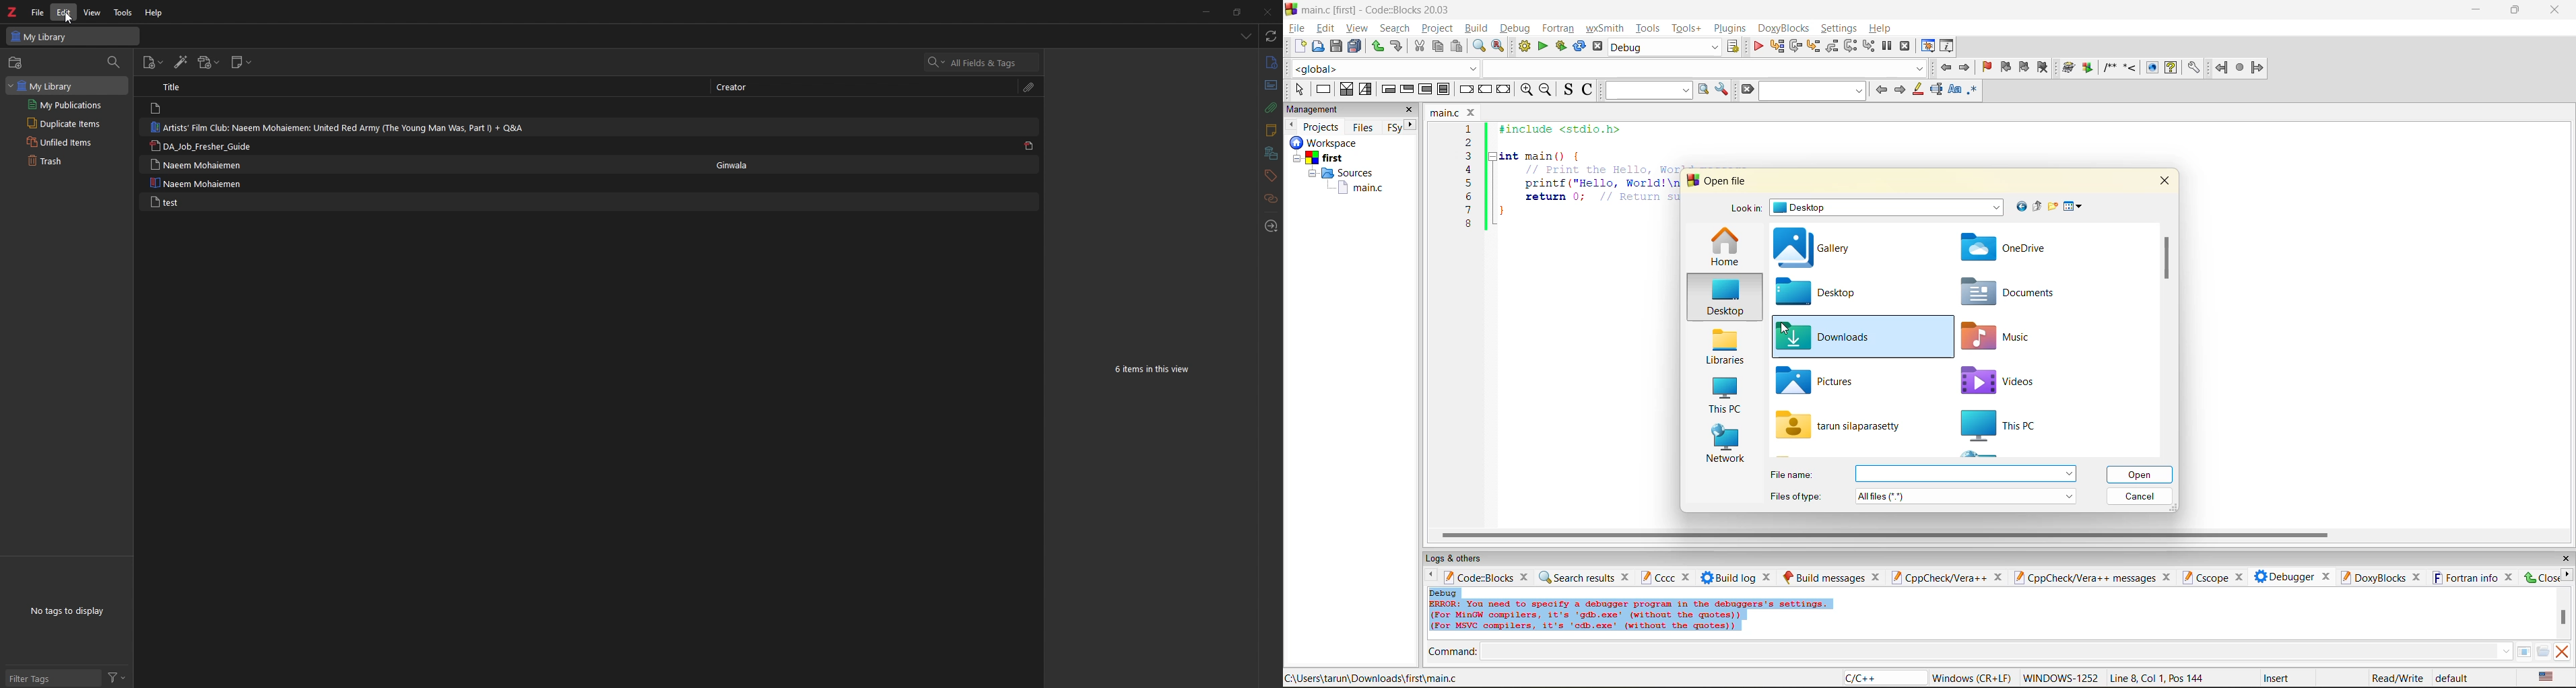 The width and height of the screenshot is (2576, 700). Describe the element at coordinates (1270, 63) in the screenshot. I see `info` at that location.